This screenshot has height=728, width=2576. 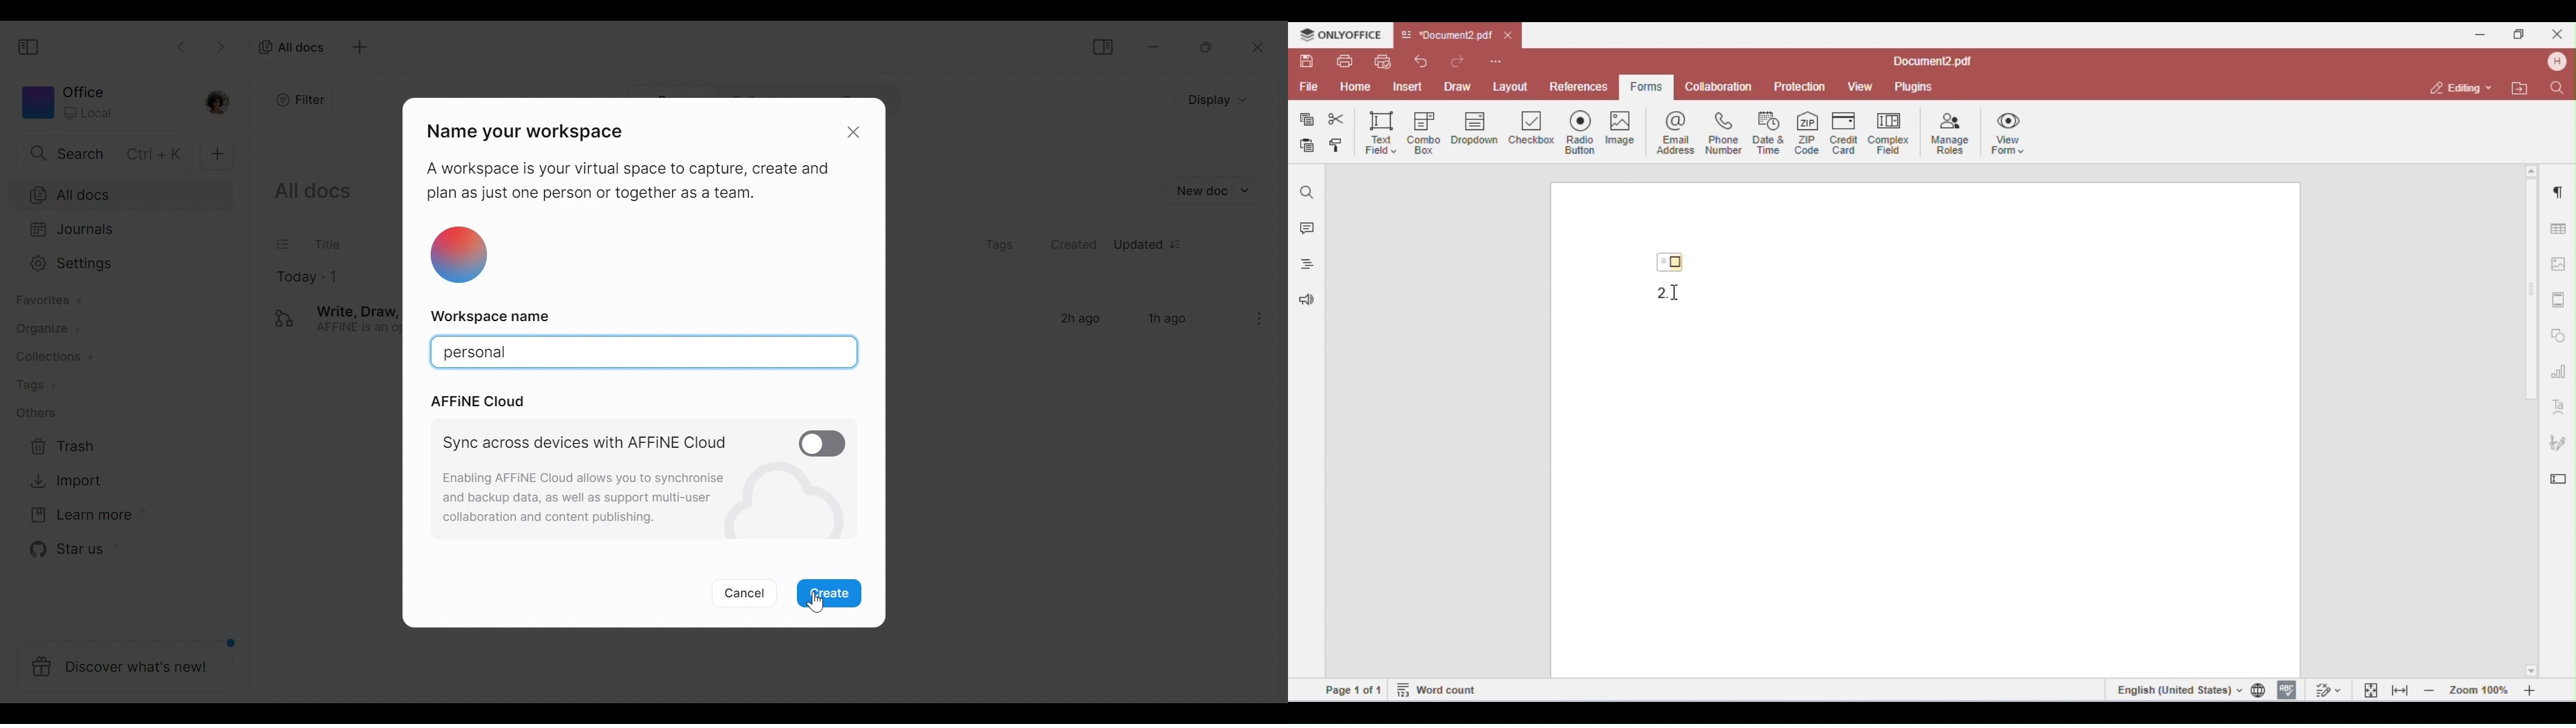 I want to click on All documents, so click(x=295, y=46).